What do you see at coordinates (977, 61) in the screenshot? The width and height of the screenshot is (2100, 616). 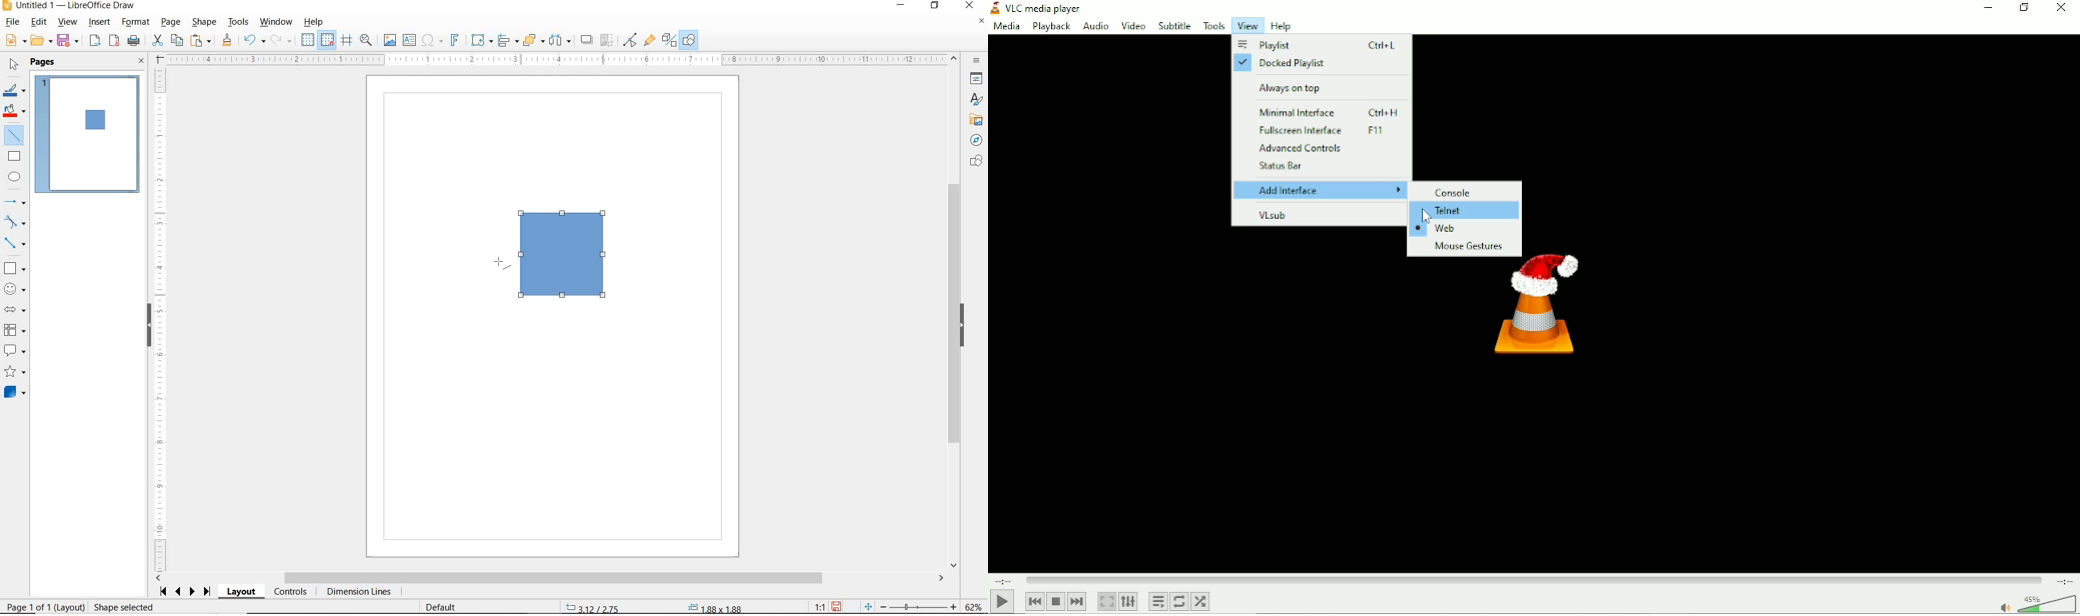 I see `SIDEBAR SETTINGS` at bounding box center [977, 61].